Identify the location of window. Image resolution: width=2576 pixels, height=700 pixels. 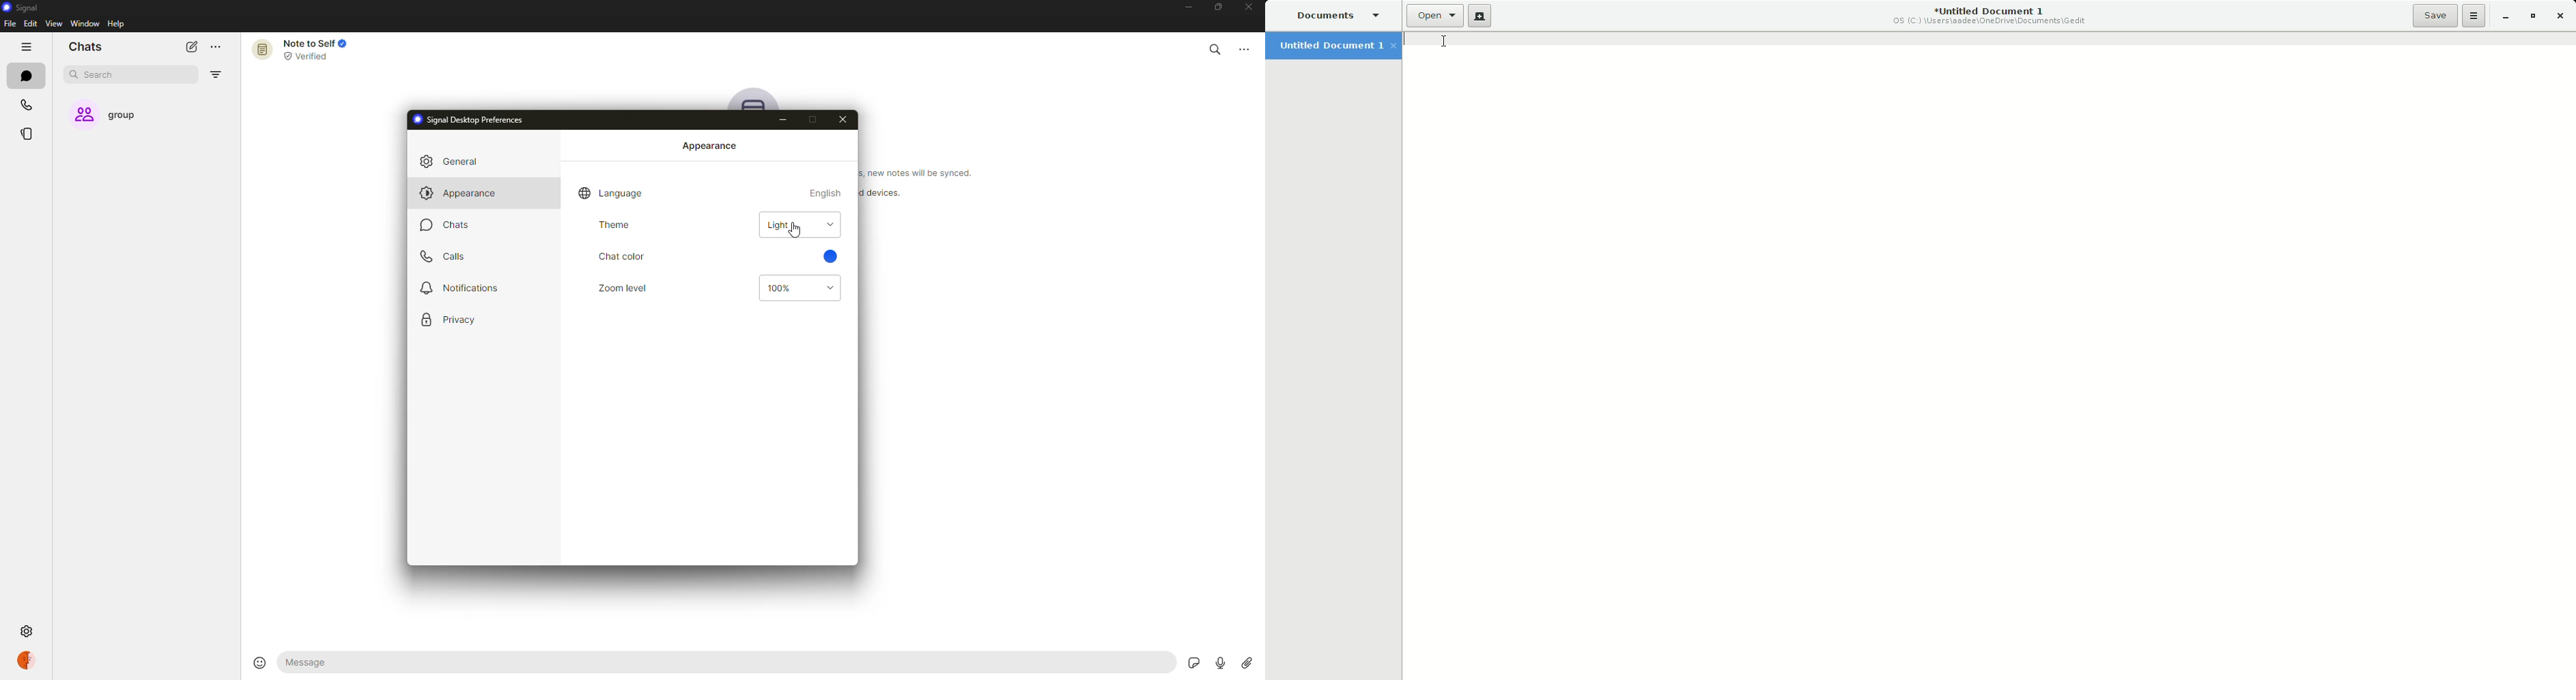
(86, 24).